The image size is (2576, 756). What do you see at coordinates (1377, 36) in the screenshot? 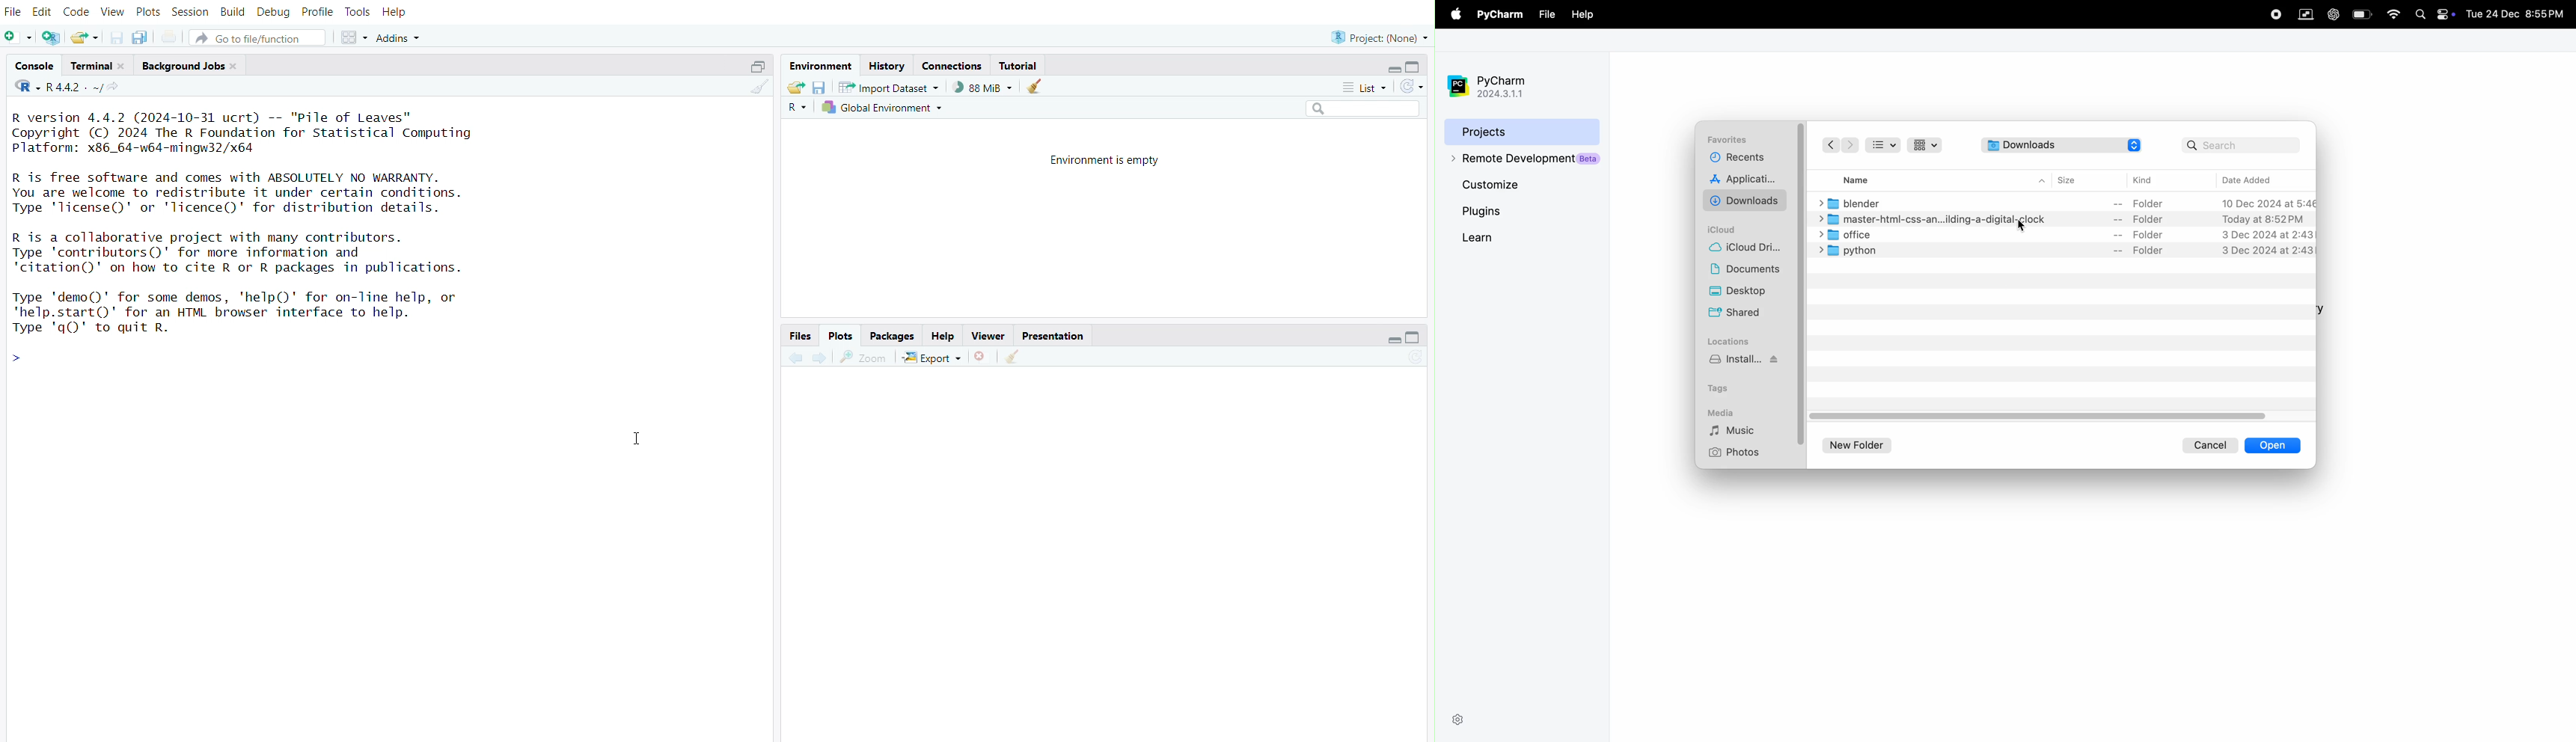
I see `project: (None)` at bounding box center [1377, 36].